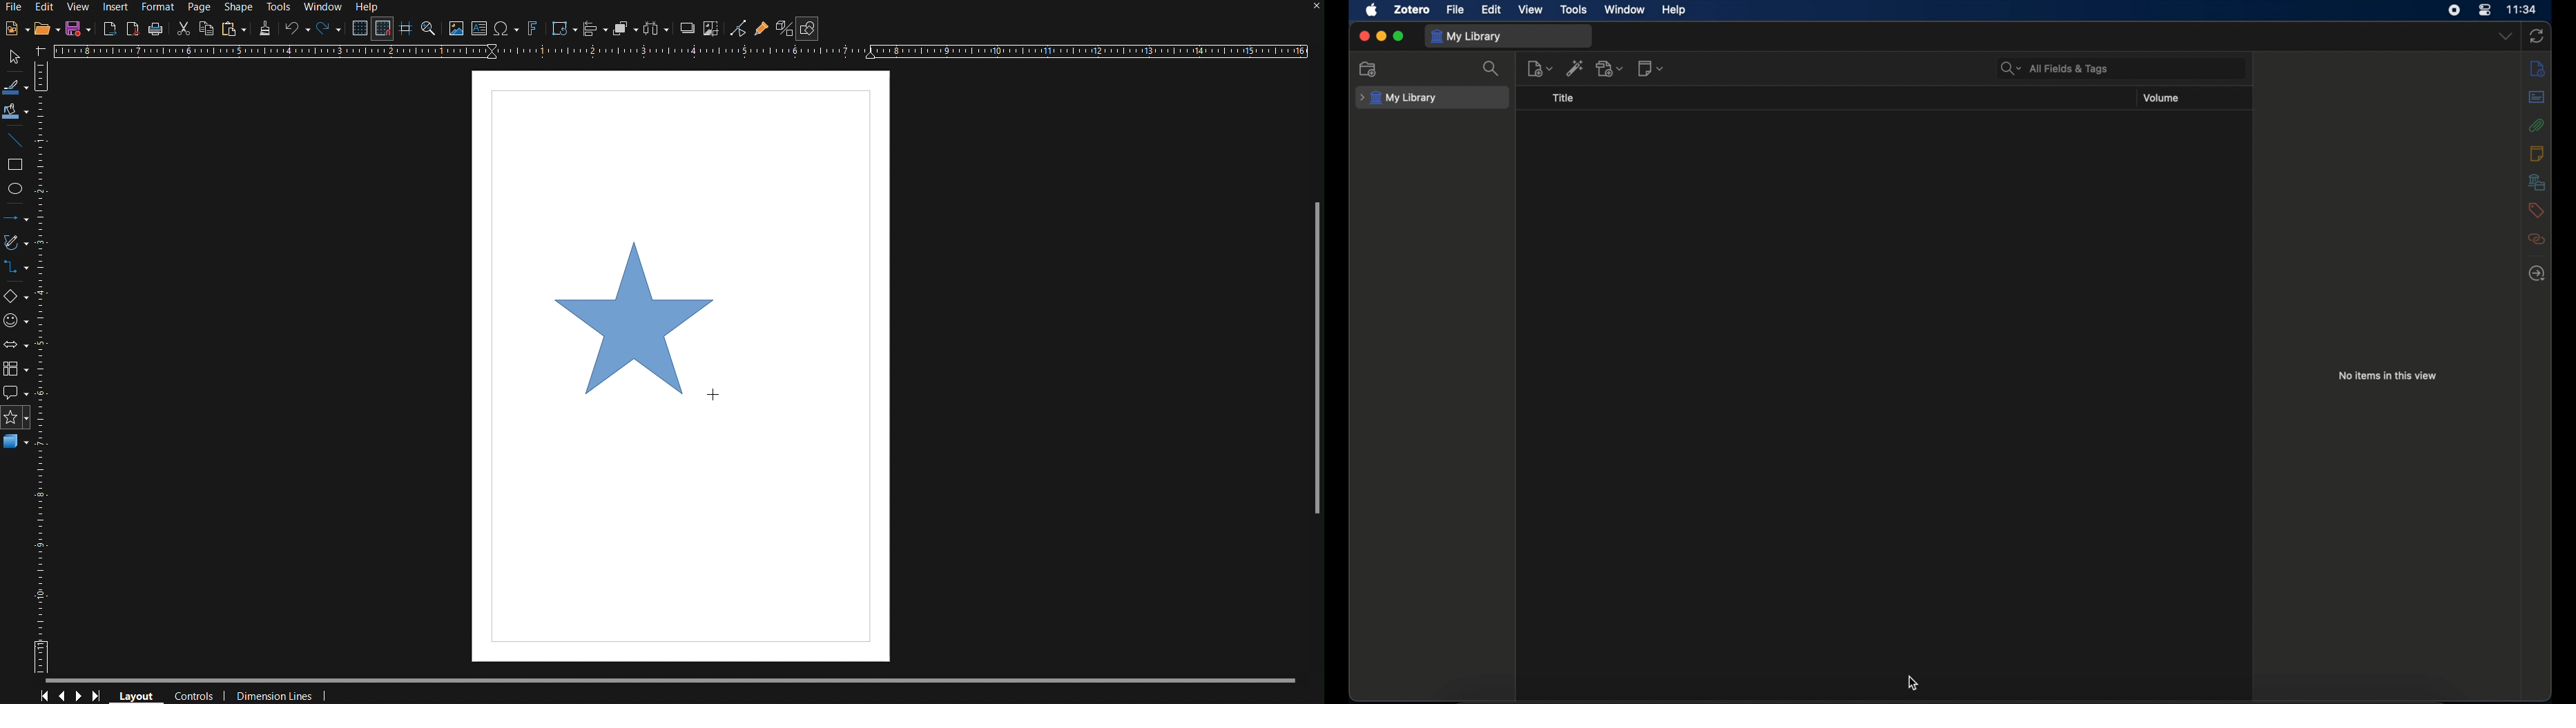 The height and width of the screenshot is (728, 2576). What do you see at coordinates (2522, 8) in the screenshot?
I see `time` at bounding box center [2522, 8].